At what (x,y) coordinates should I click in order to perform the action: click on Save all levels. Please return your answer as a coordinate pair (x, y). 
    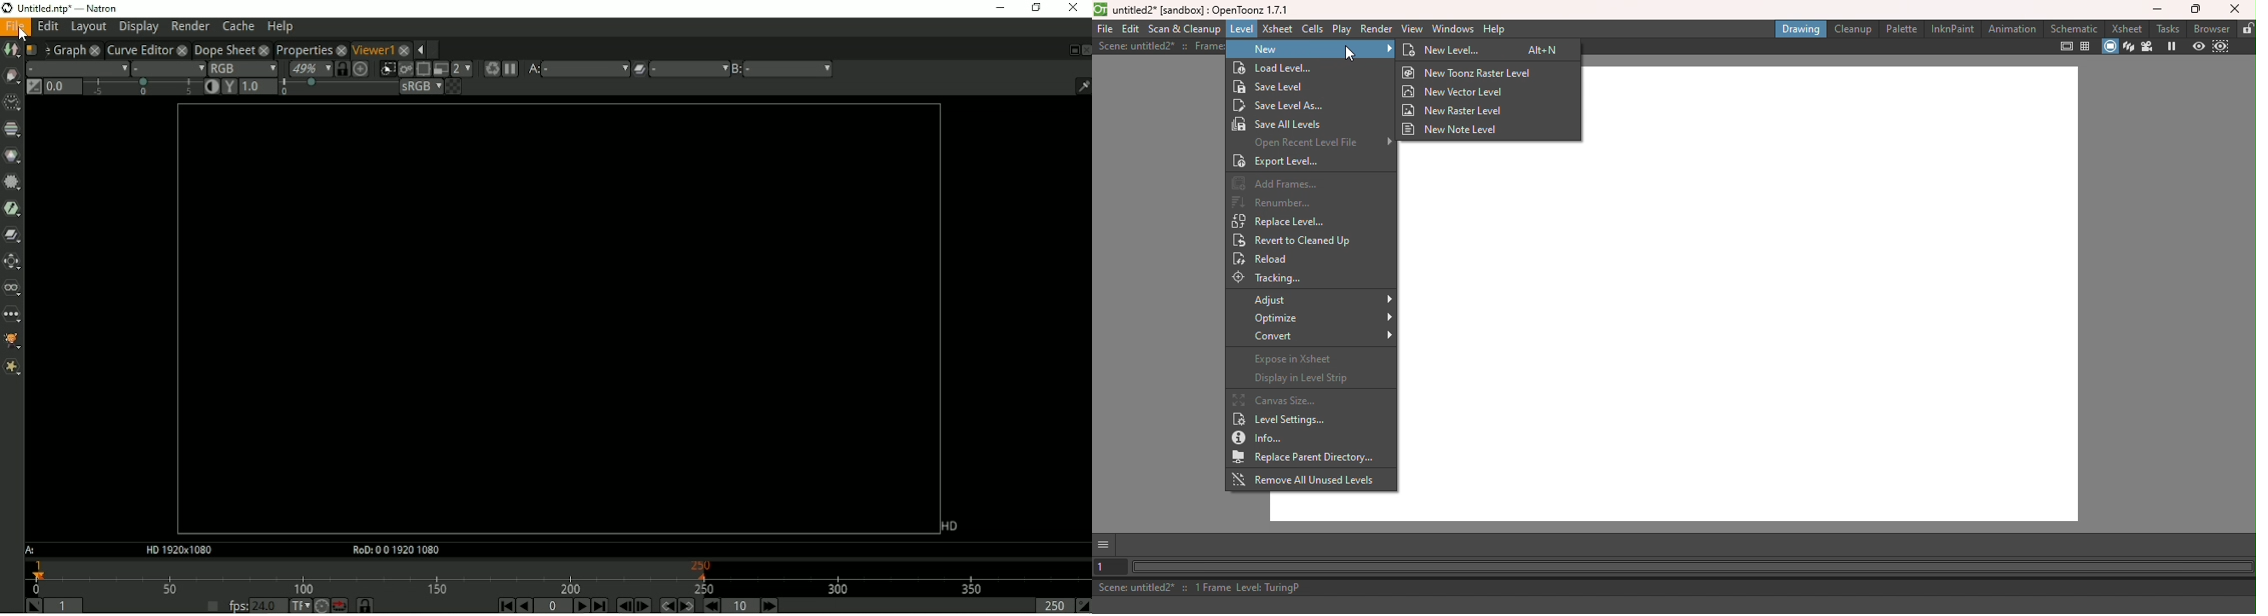
    Looking at the image, I should click on (1280, 124).